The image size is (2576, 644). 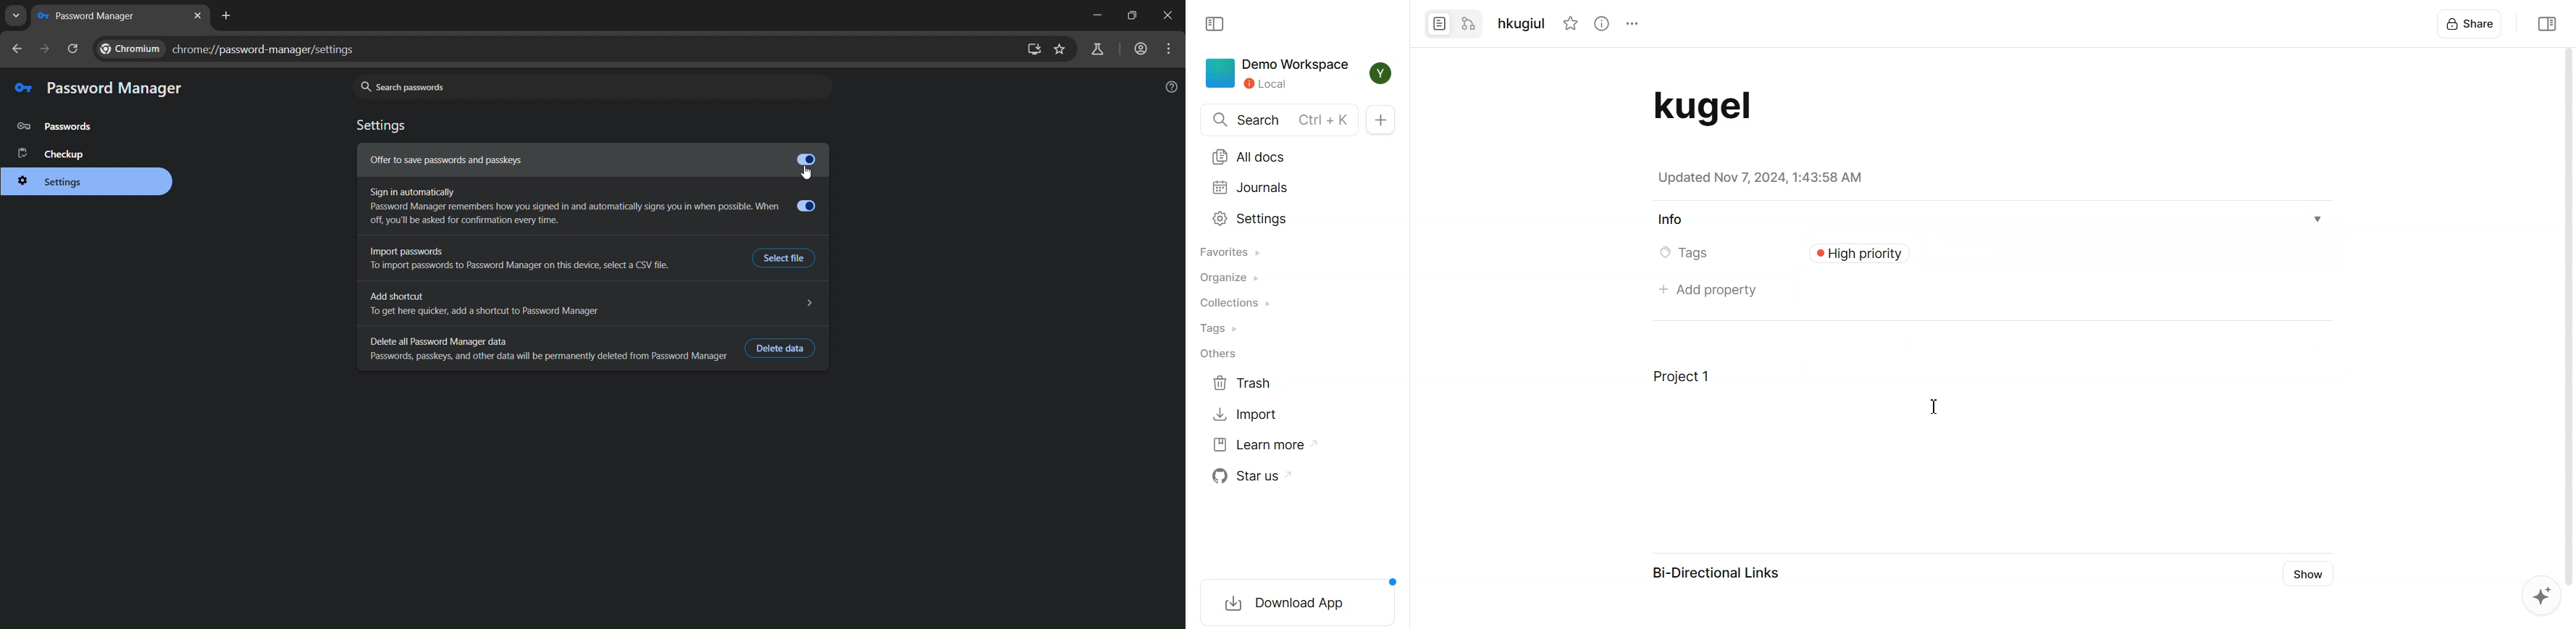 I want to click on bookmark page, so click(x=1060, y=50).